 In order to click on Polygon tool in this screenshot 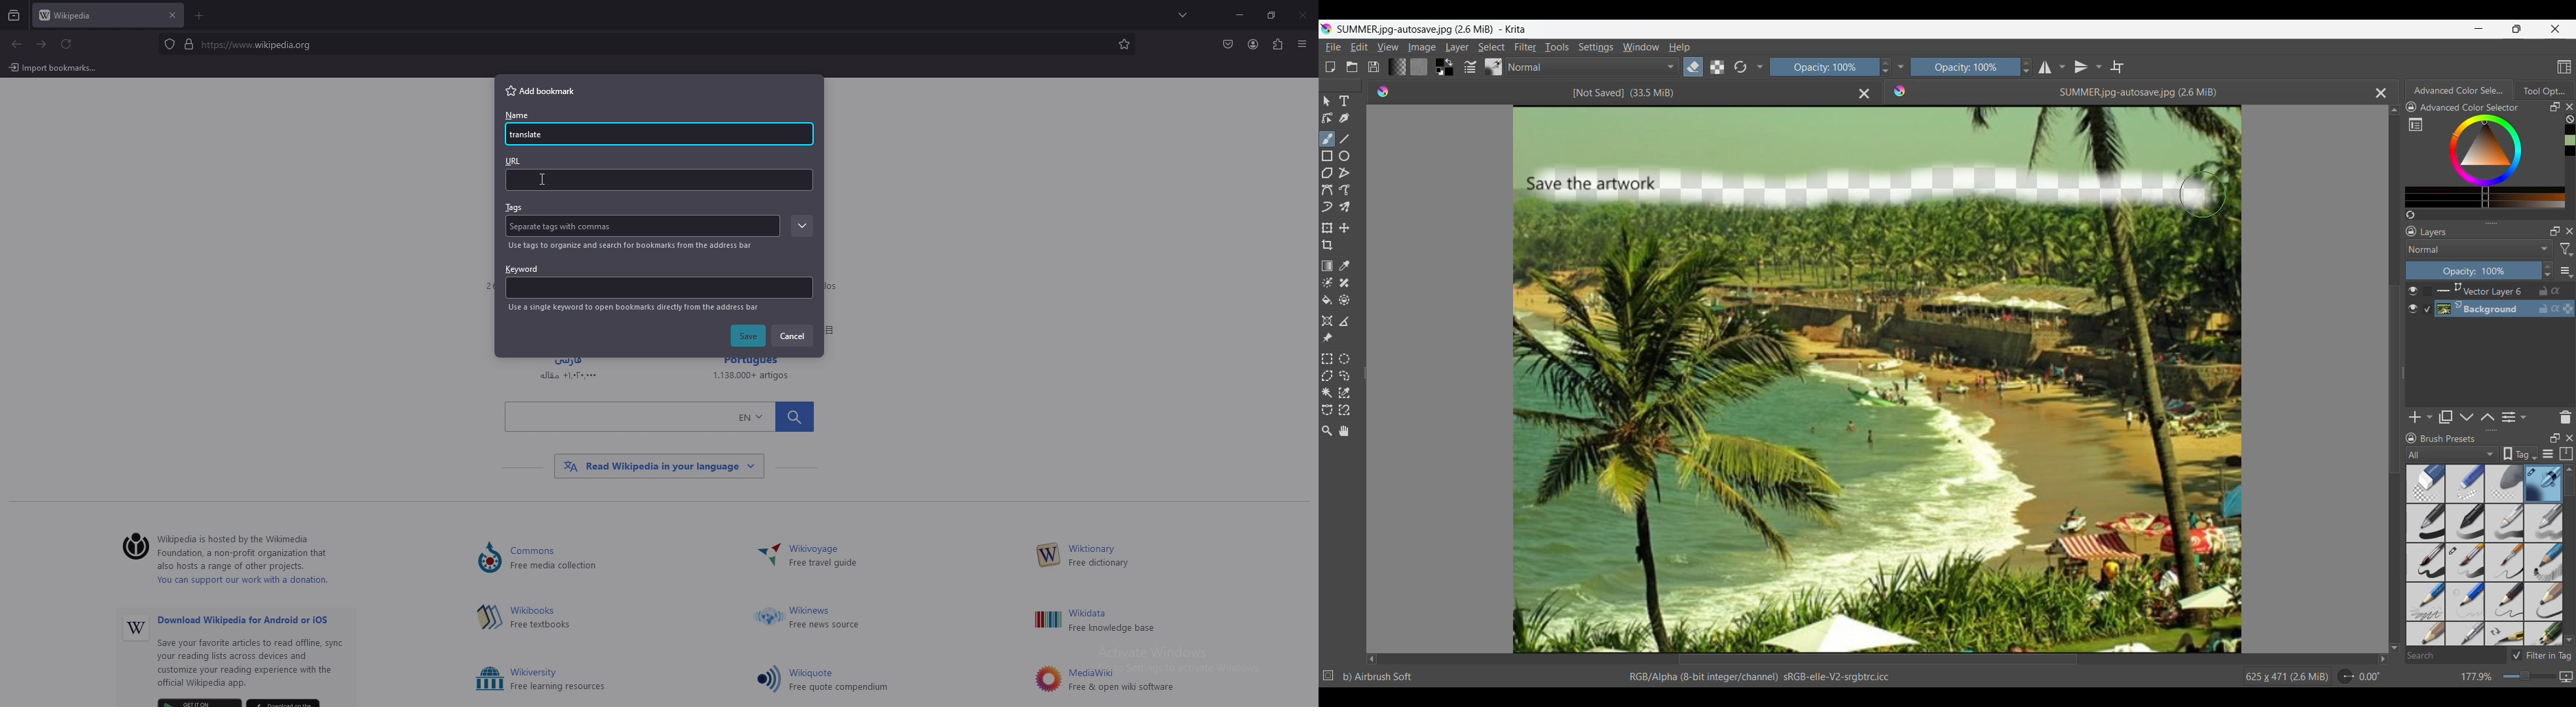, I will do `click(1328, 173)`.